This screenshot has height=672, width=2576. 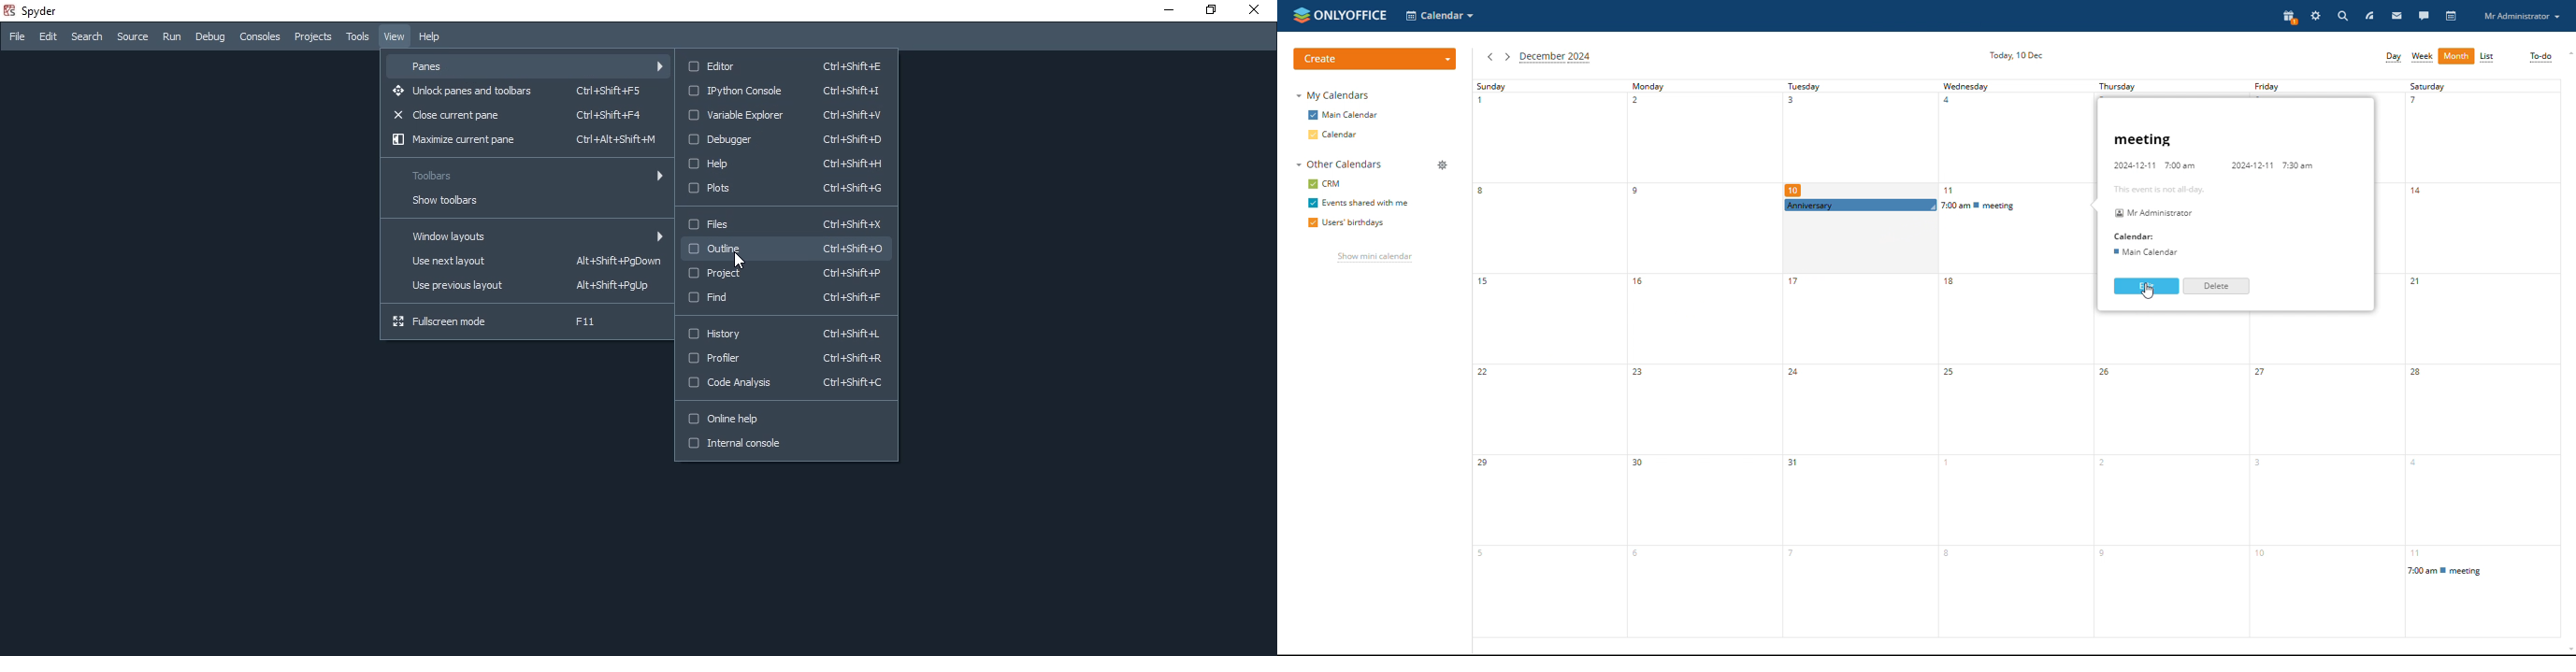 I want to click on Search, so click(x=86, y=37).